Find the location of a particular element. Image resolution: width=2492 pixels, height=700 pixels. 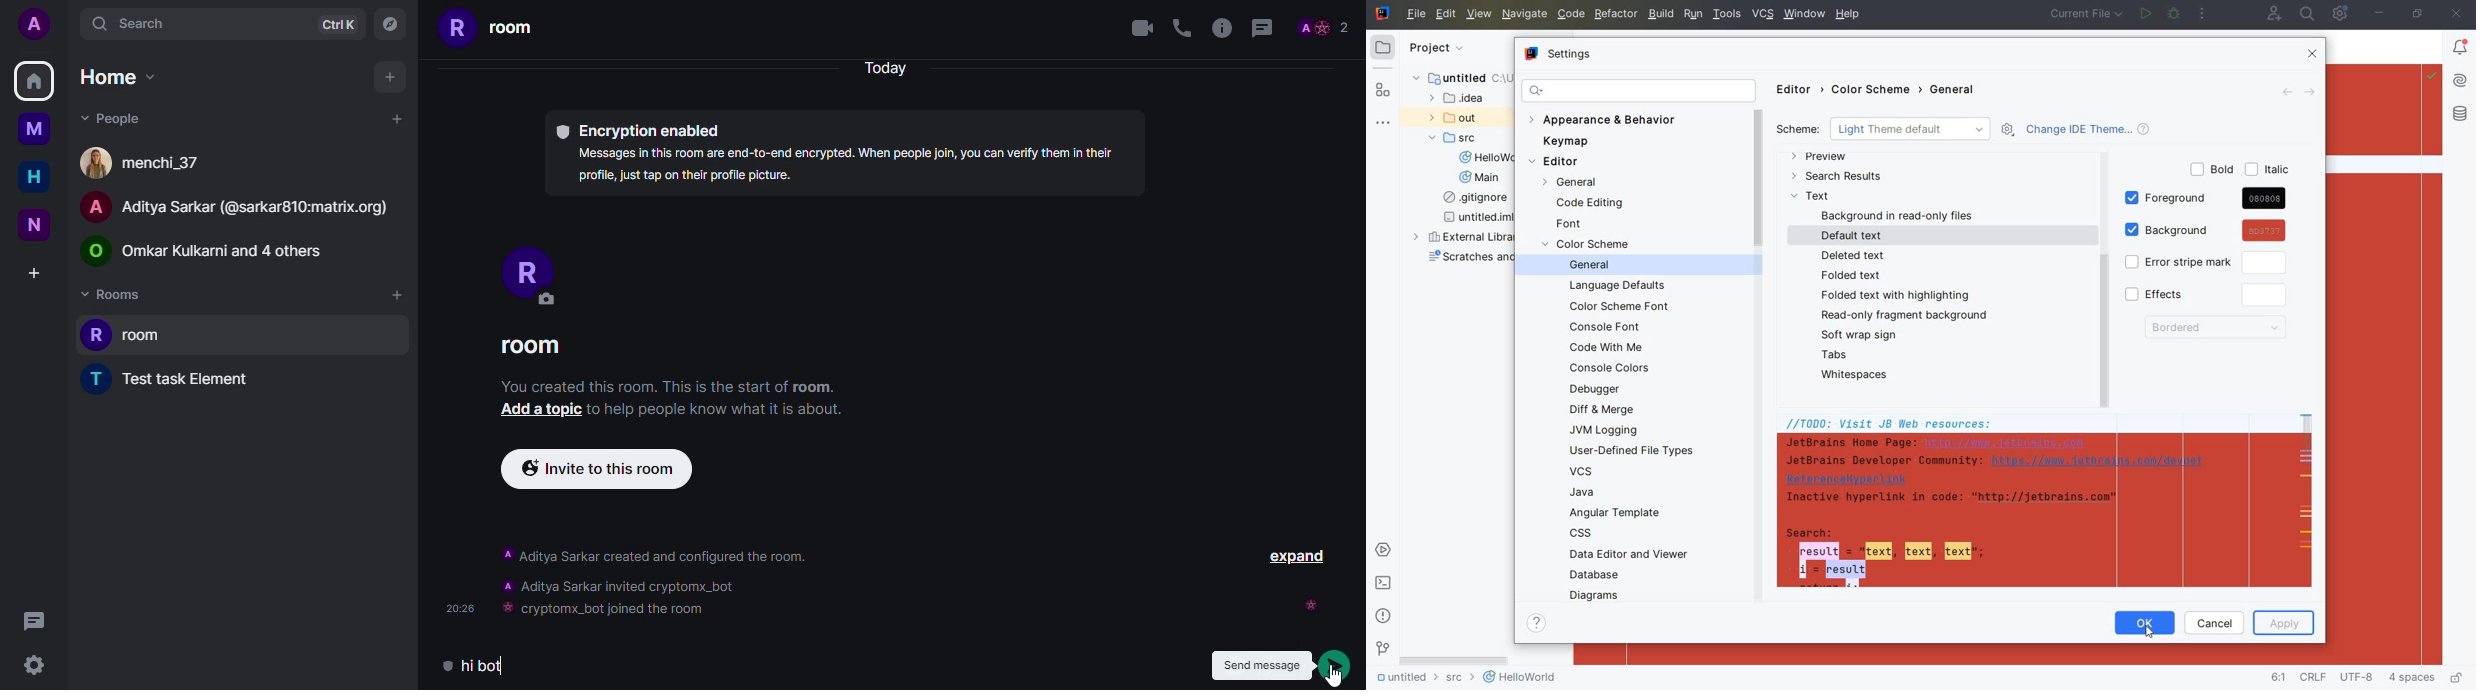

problems is located at coordinates (1383, 615).